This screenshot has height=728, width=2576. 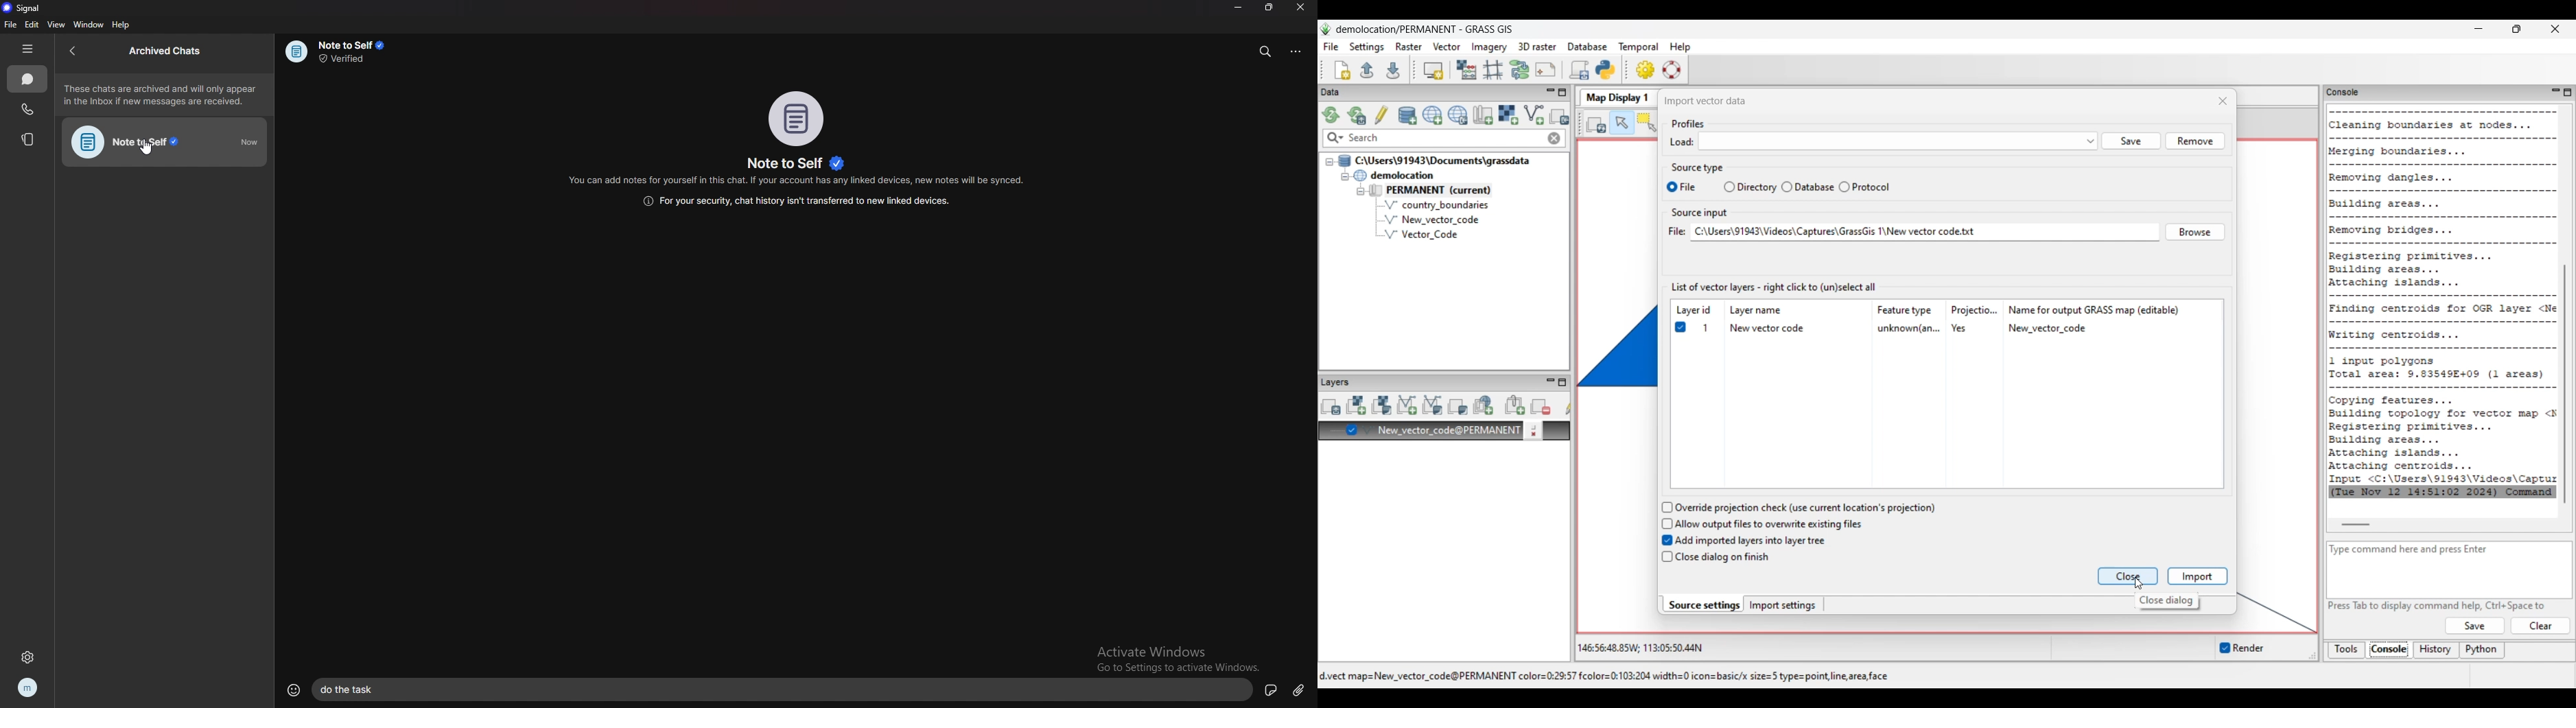 I want to click on chats, so click(x=27, y=79).